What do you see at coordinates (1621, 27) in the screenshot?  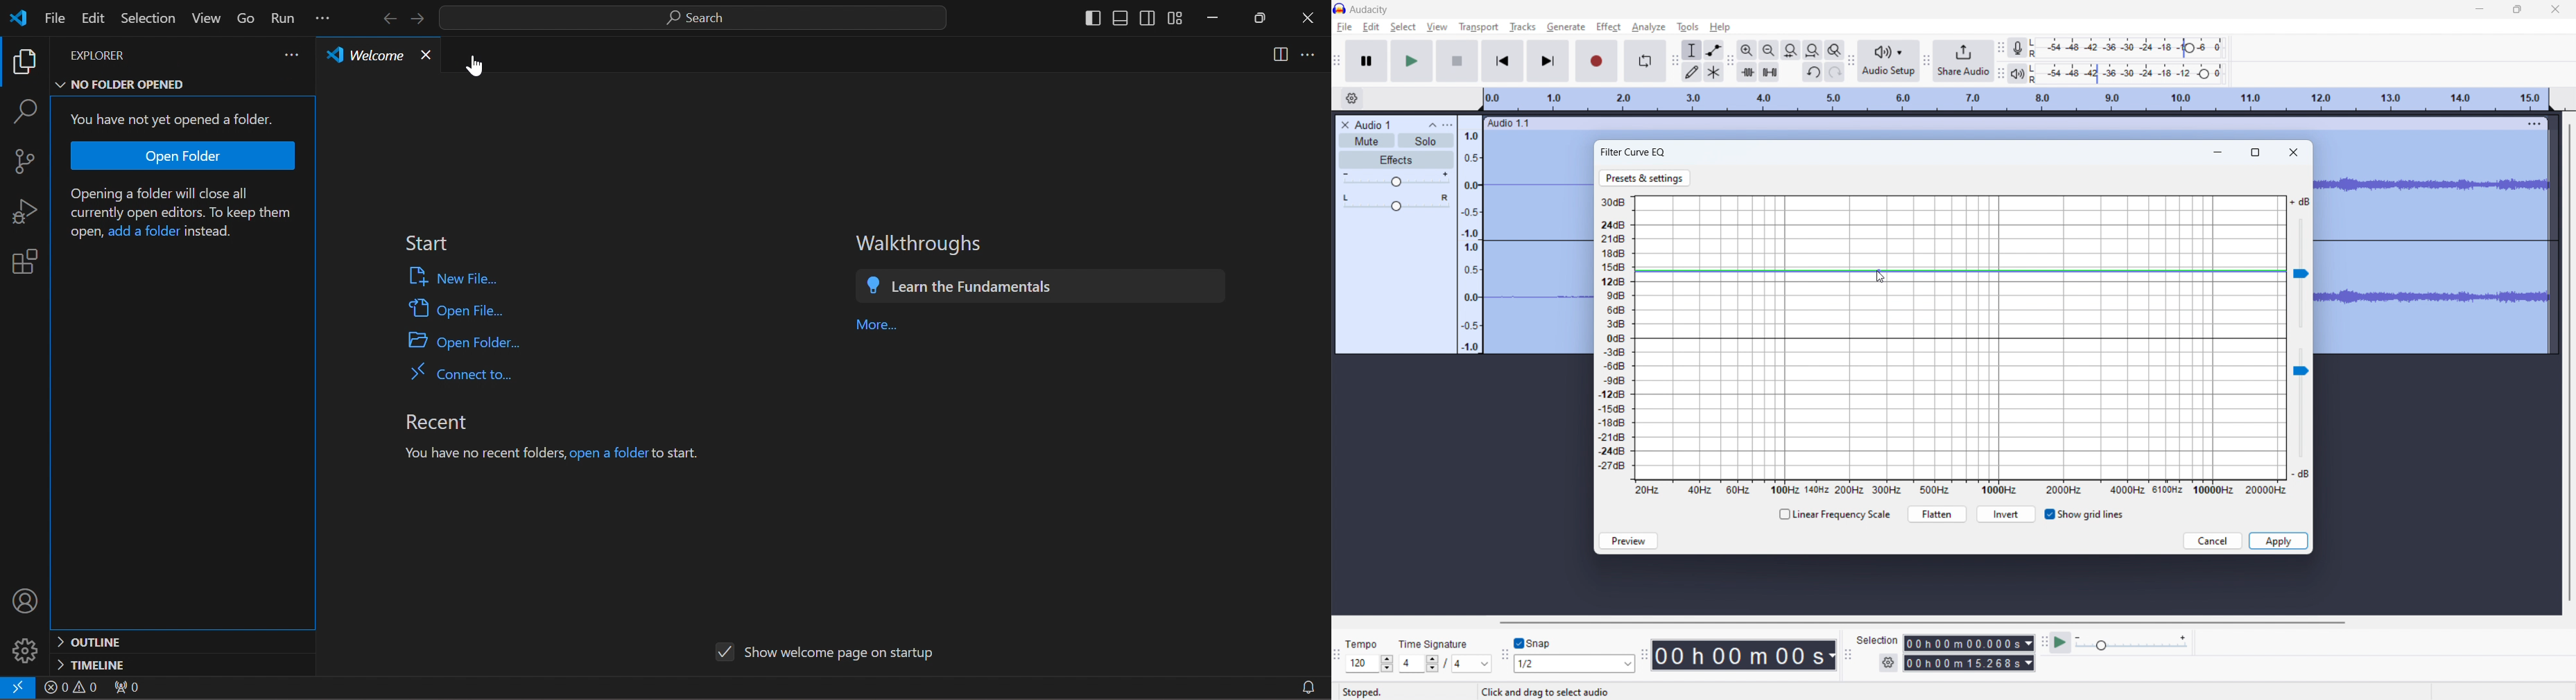 I see `cursor` at bounding box center [1621, 27].